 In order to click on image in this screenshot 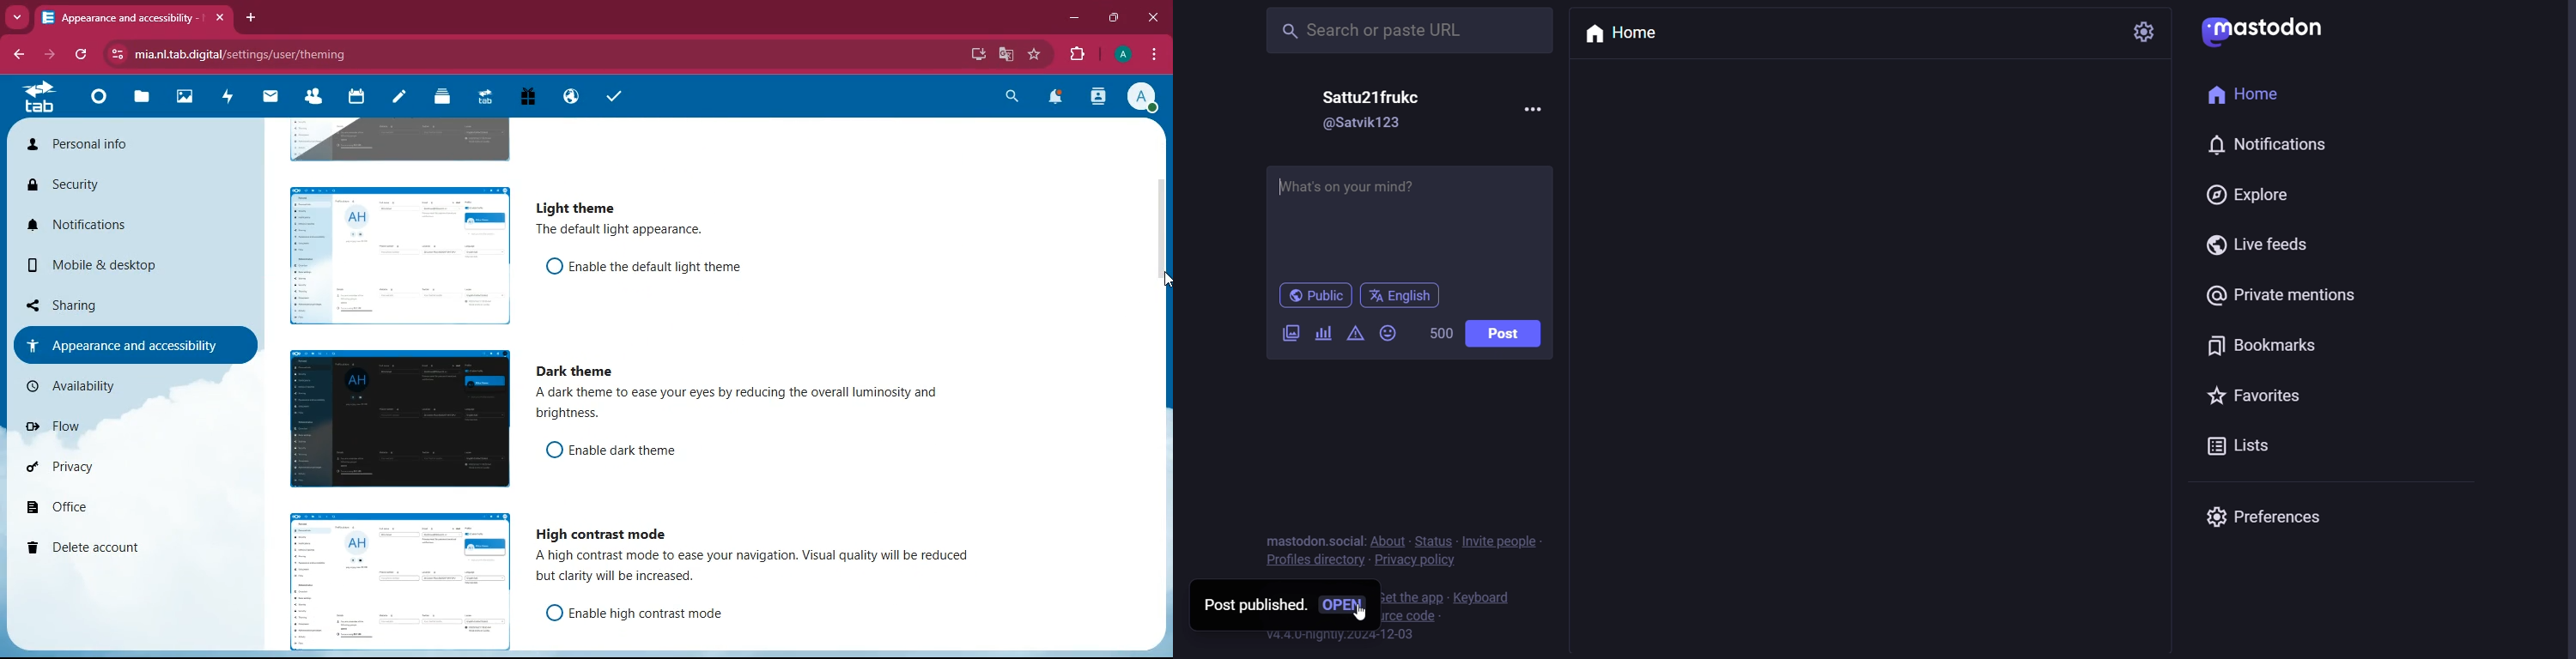, I will do `click(395, 420)`.